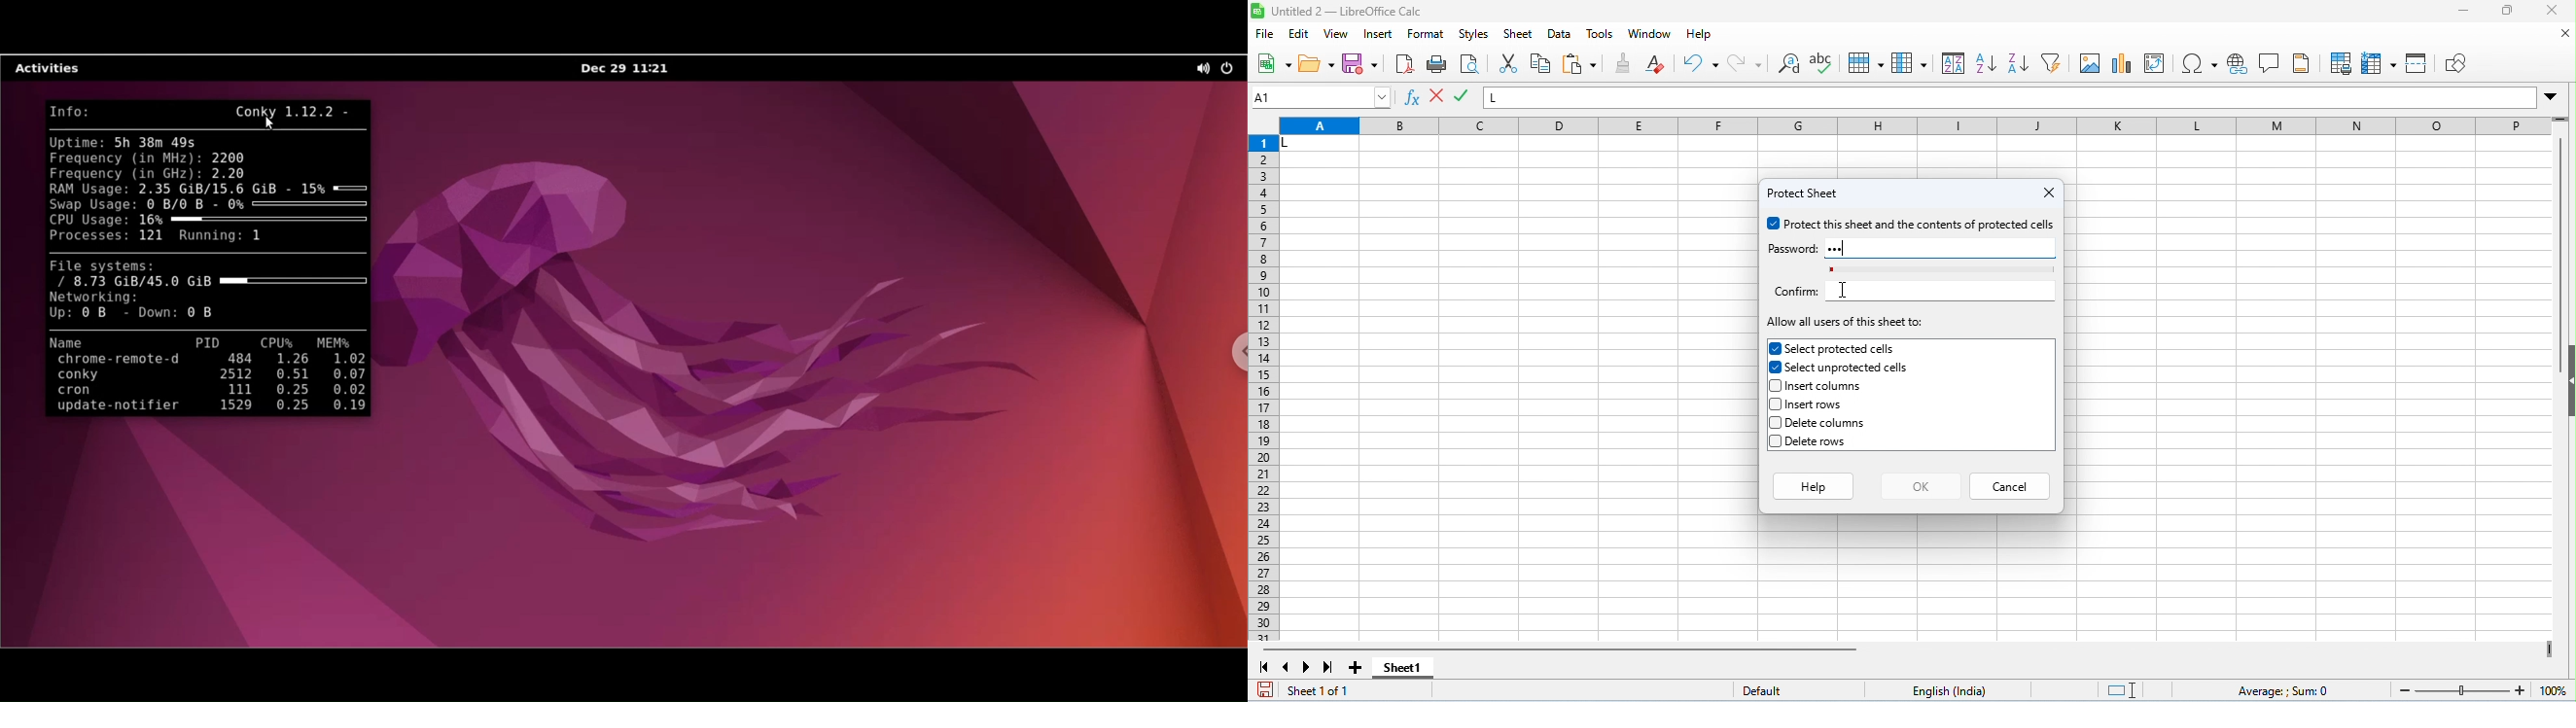 This screenshot has height=728, width=2576. Describe the element at coordinates (2285, 691) in the screenshot. I see `formula` at that location.